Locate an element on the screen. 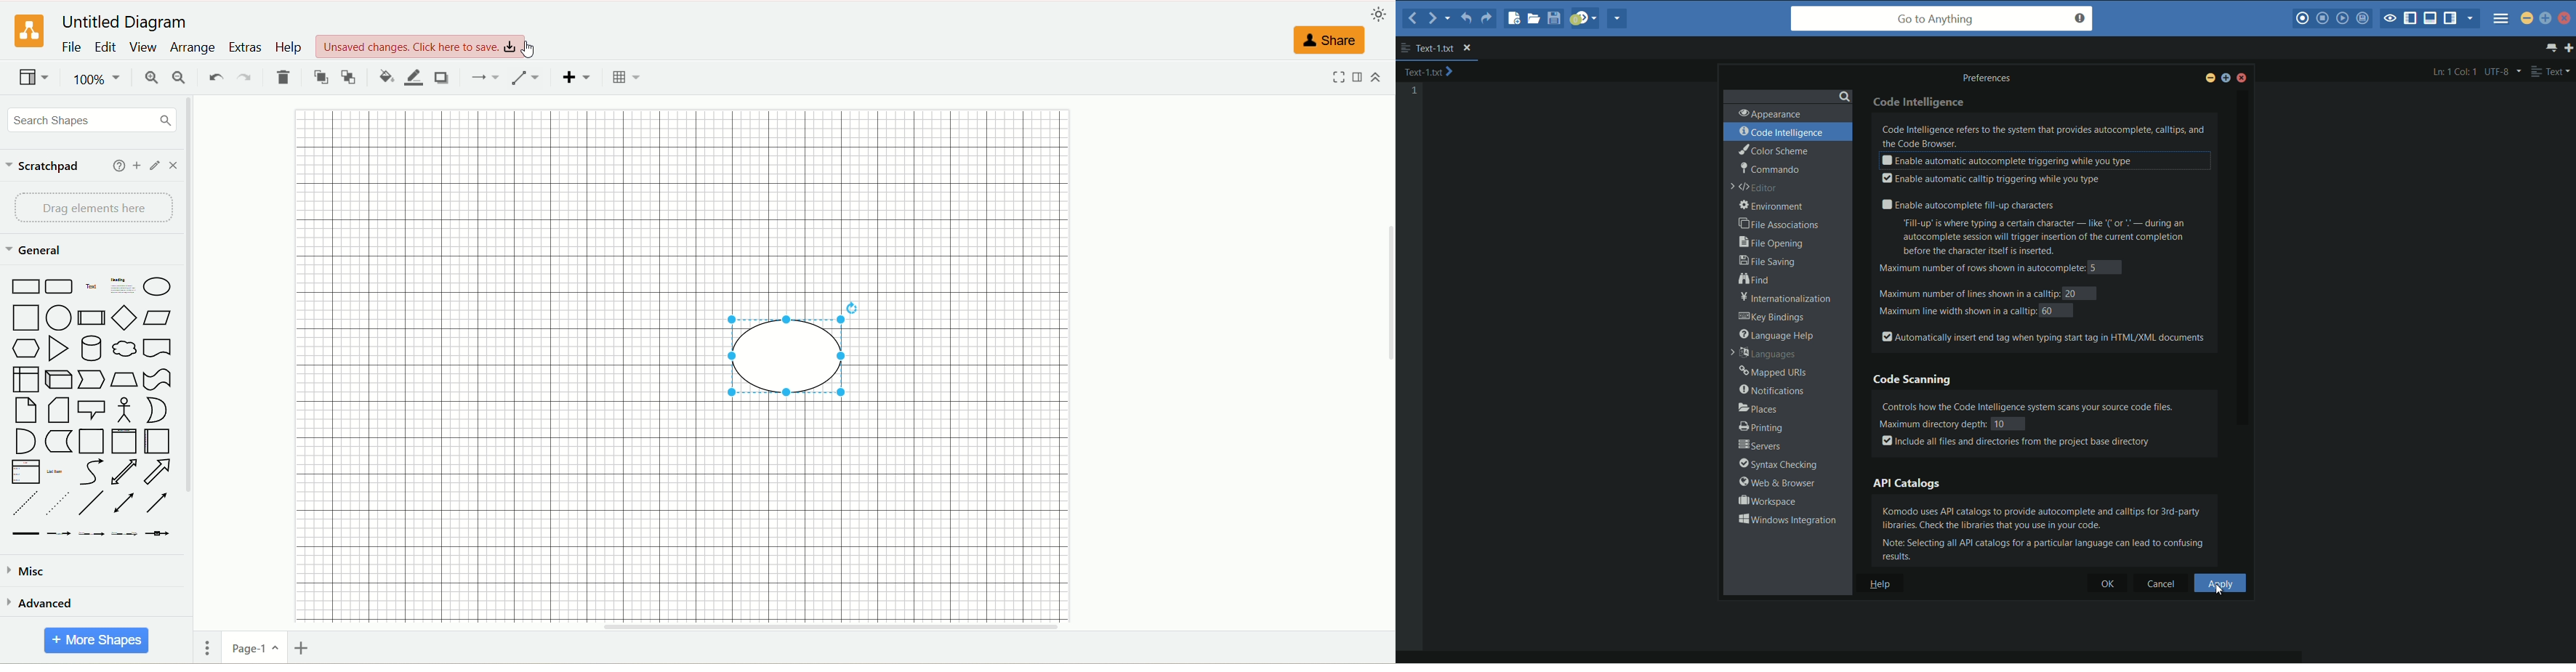 The height and width of the screenshot is (672, 2576). file is located at coordinates (72, 49).